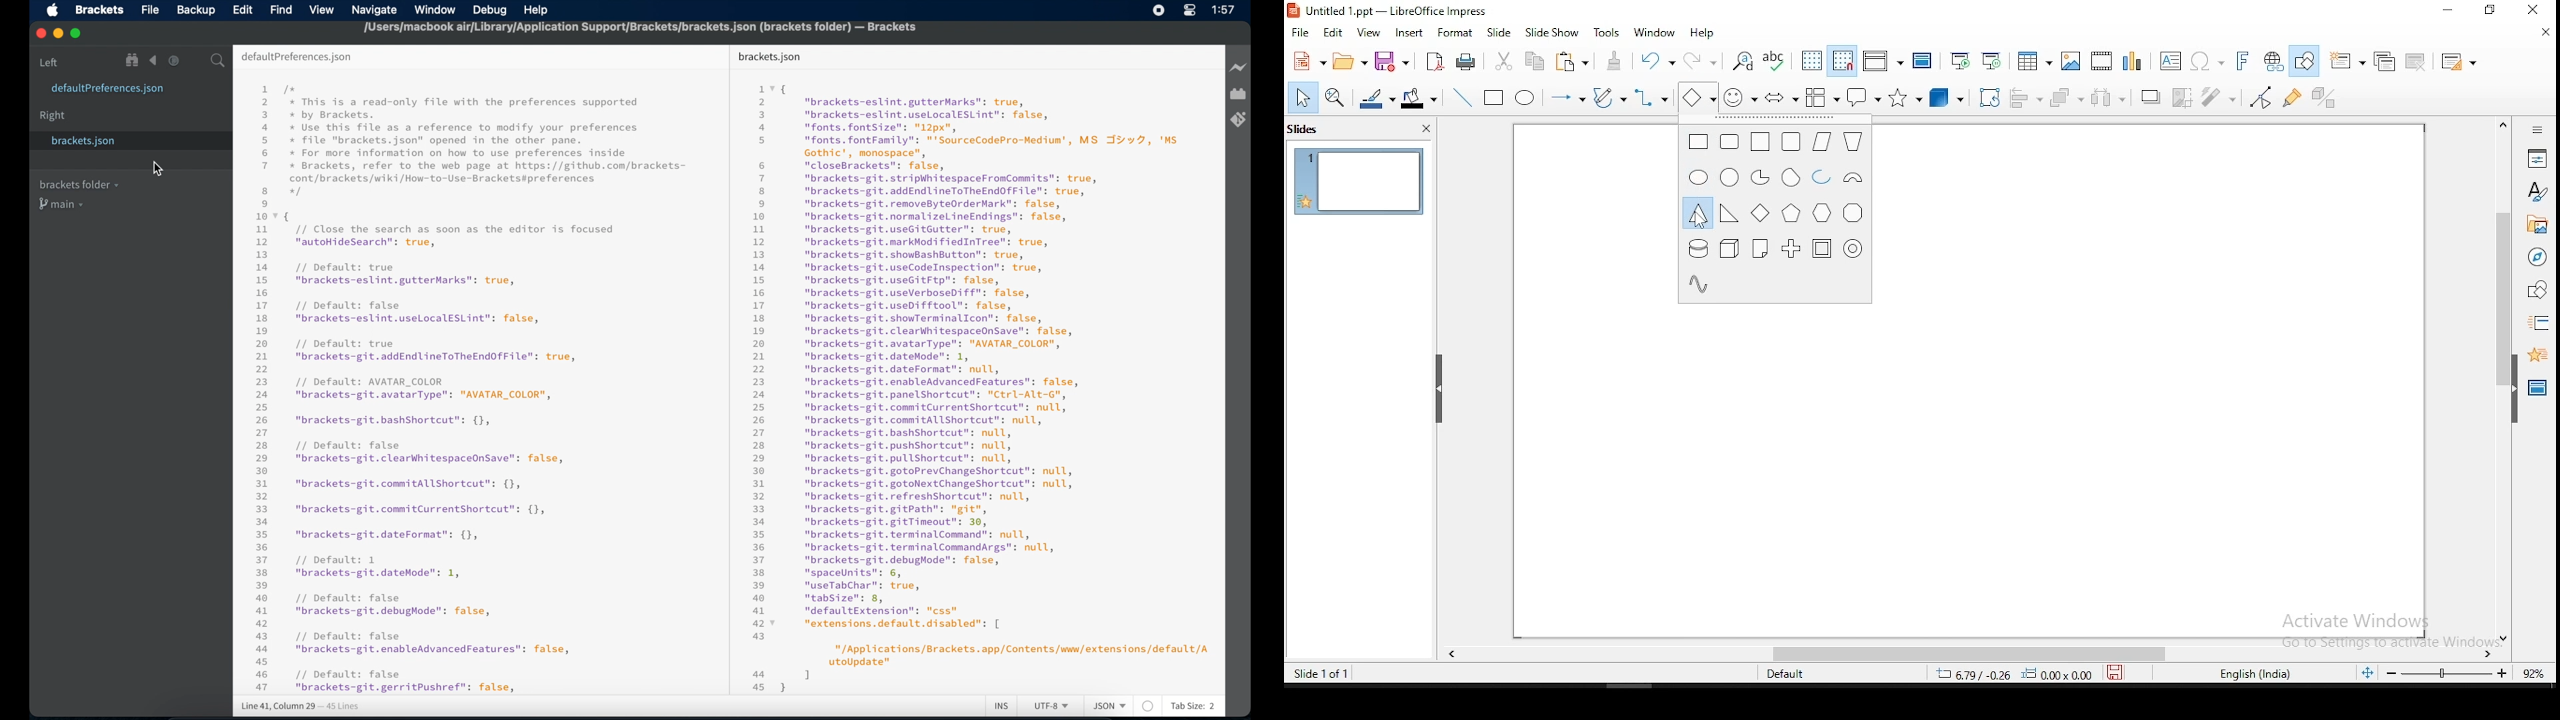  Describe the element at coordinates (1960, 60) in the screenshot. I see `start from first slide` at that location.